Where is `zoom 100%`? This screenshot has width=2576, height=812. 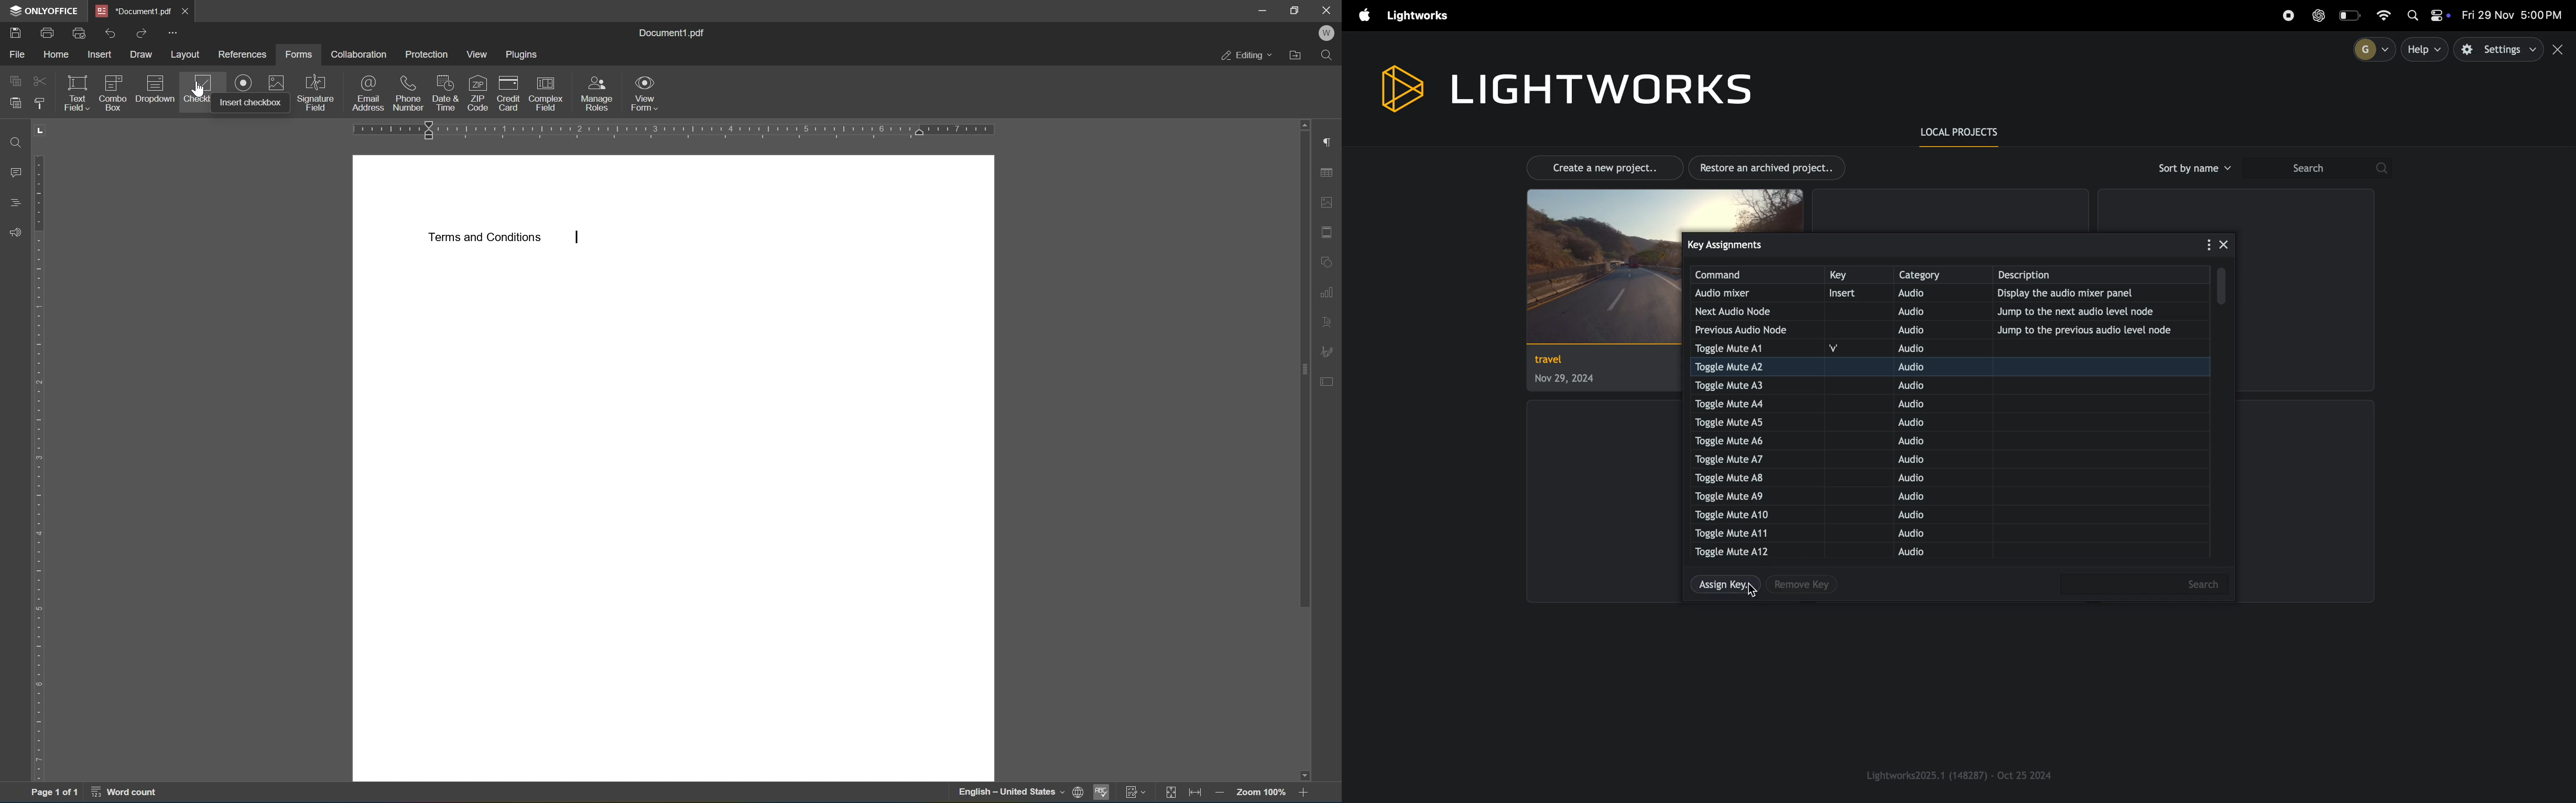 zoom 100% is located at coordinates (1263, 793).